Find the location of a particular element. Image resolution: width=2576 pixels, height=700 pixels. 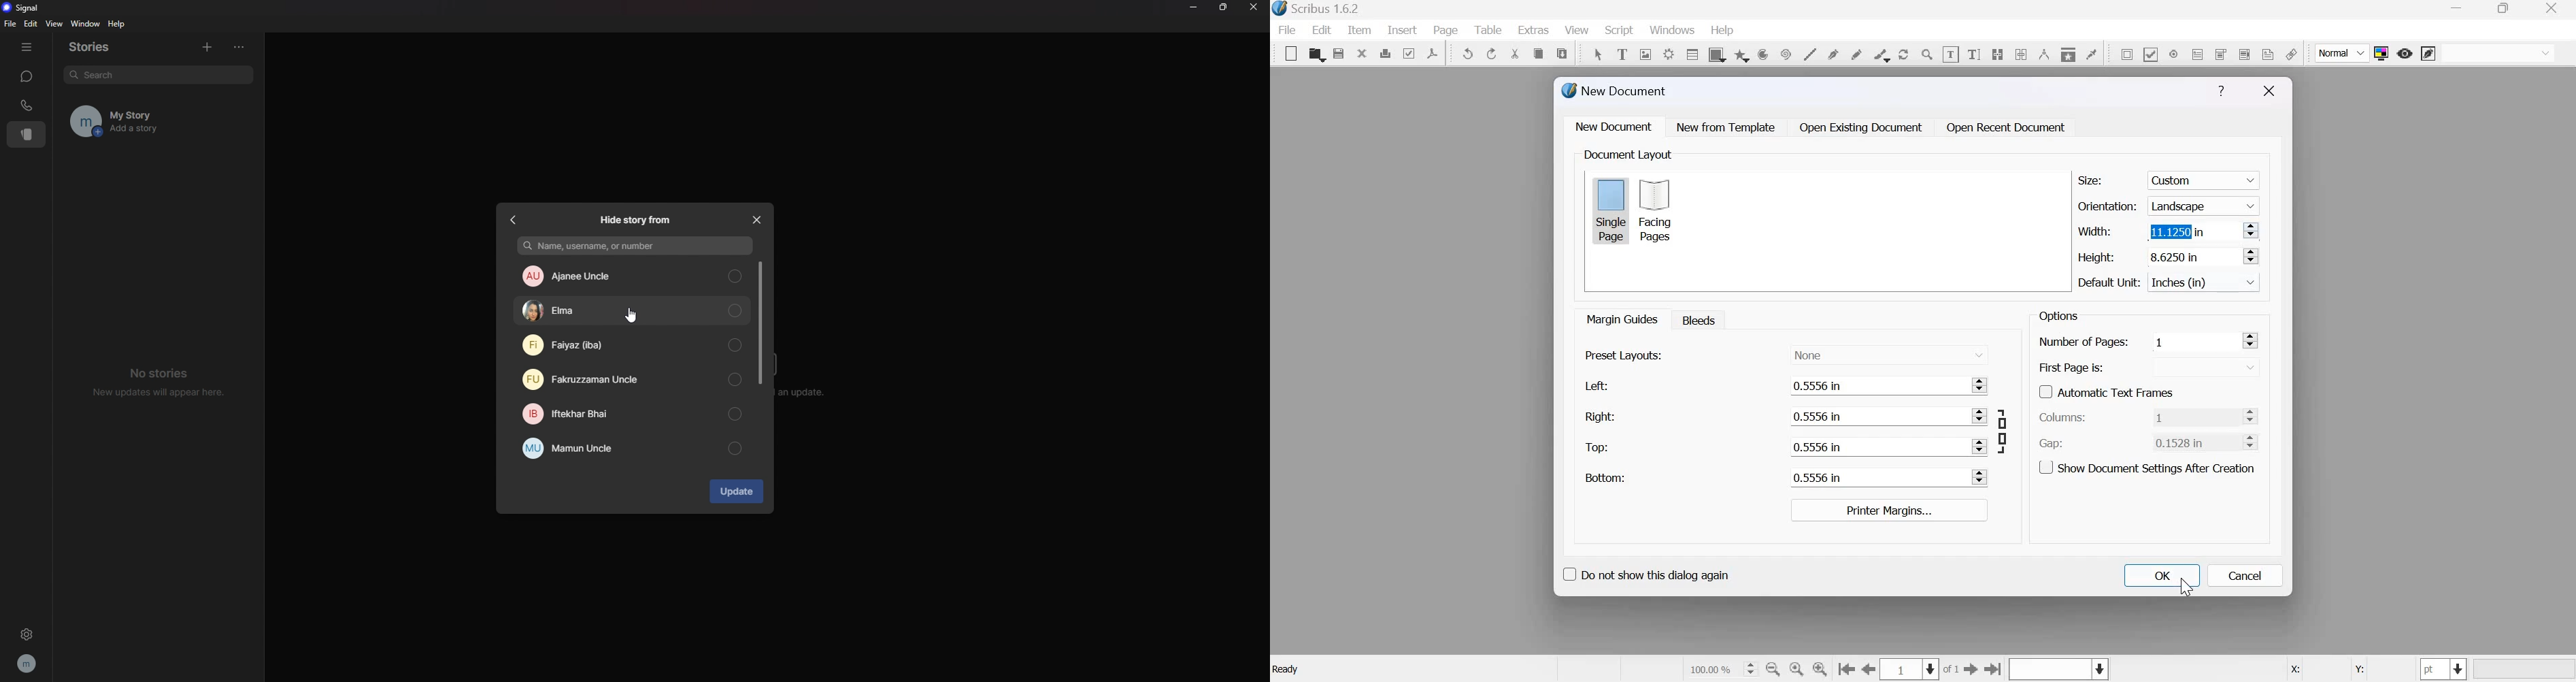

0.1528 in is located at coordinates (2193, 442).